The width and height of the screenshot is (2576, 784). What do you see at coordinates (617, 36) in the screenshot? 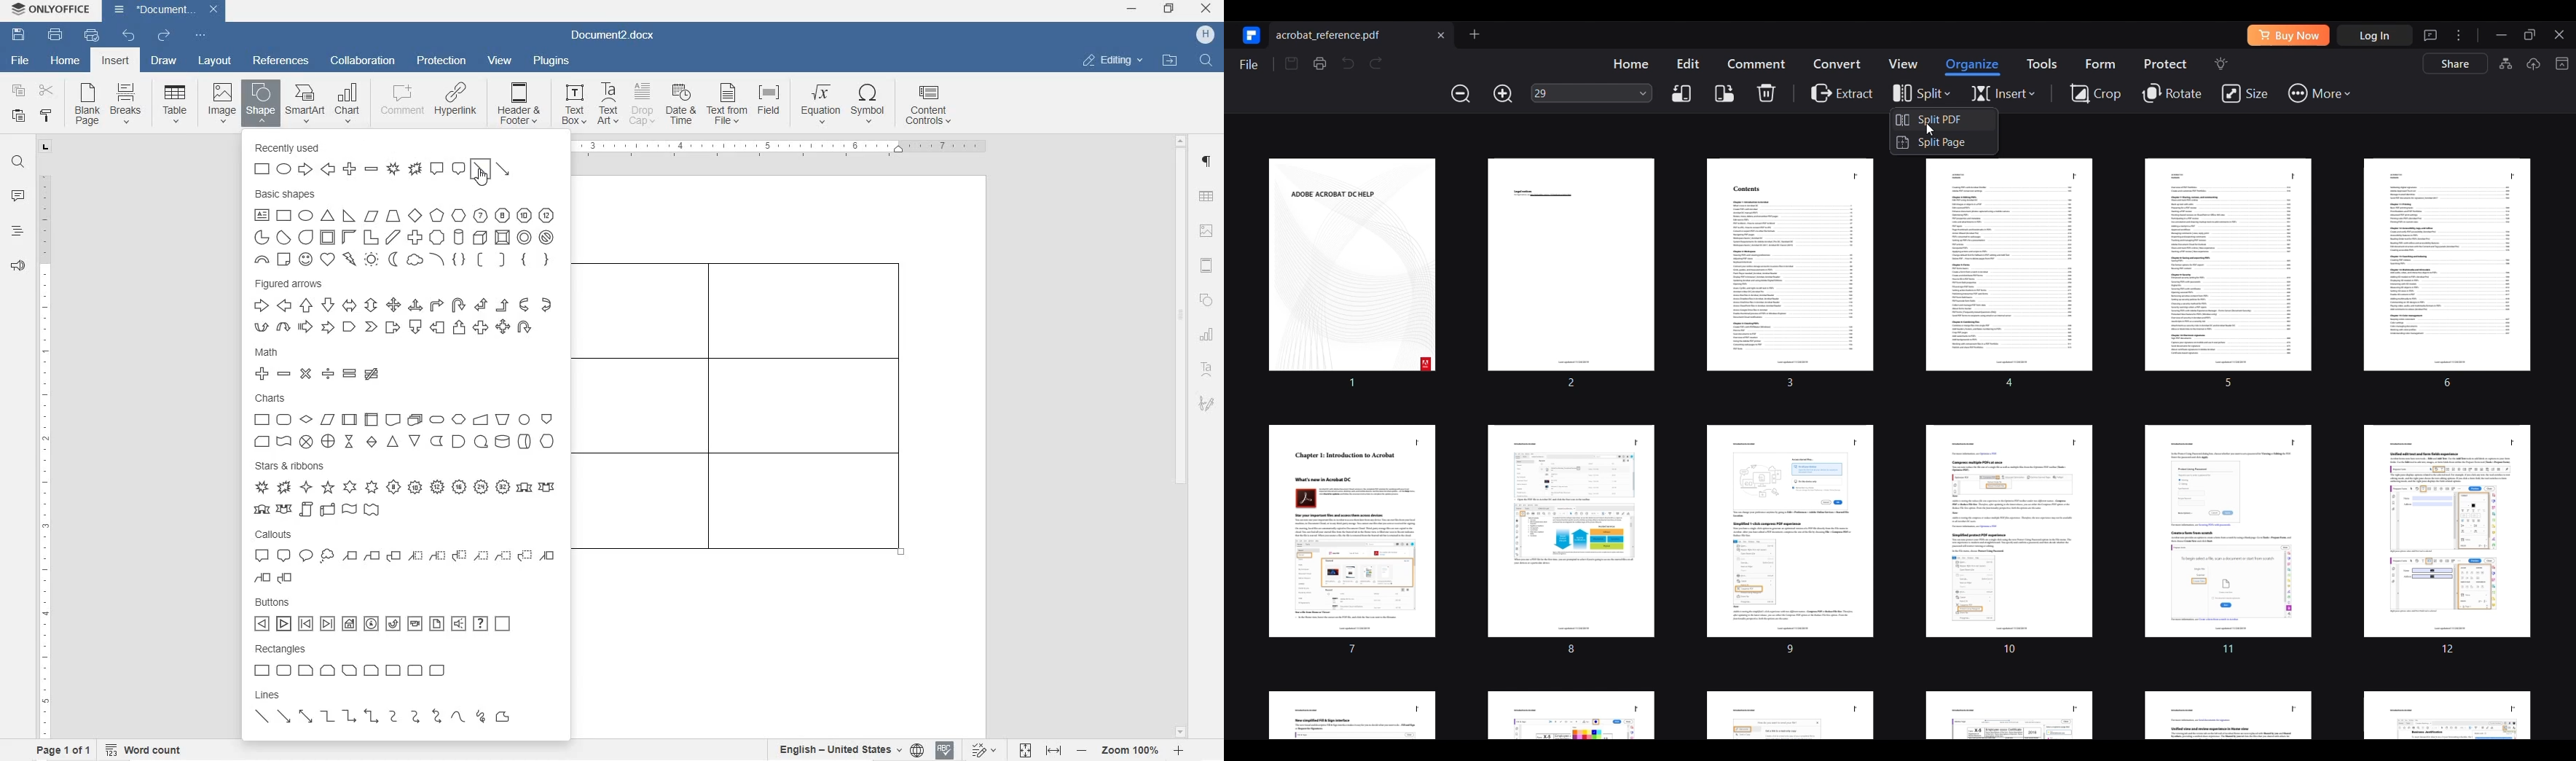
I see `Document3.docx` at bounding box center [617, 36].